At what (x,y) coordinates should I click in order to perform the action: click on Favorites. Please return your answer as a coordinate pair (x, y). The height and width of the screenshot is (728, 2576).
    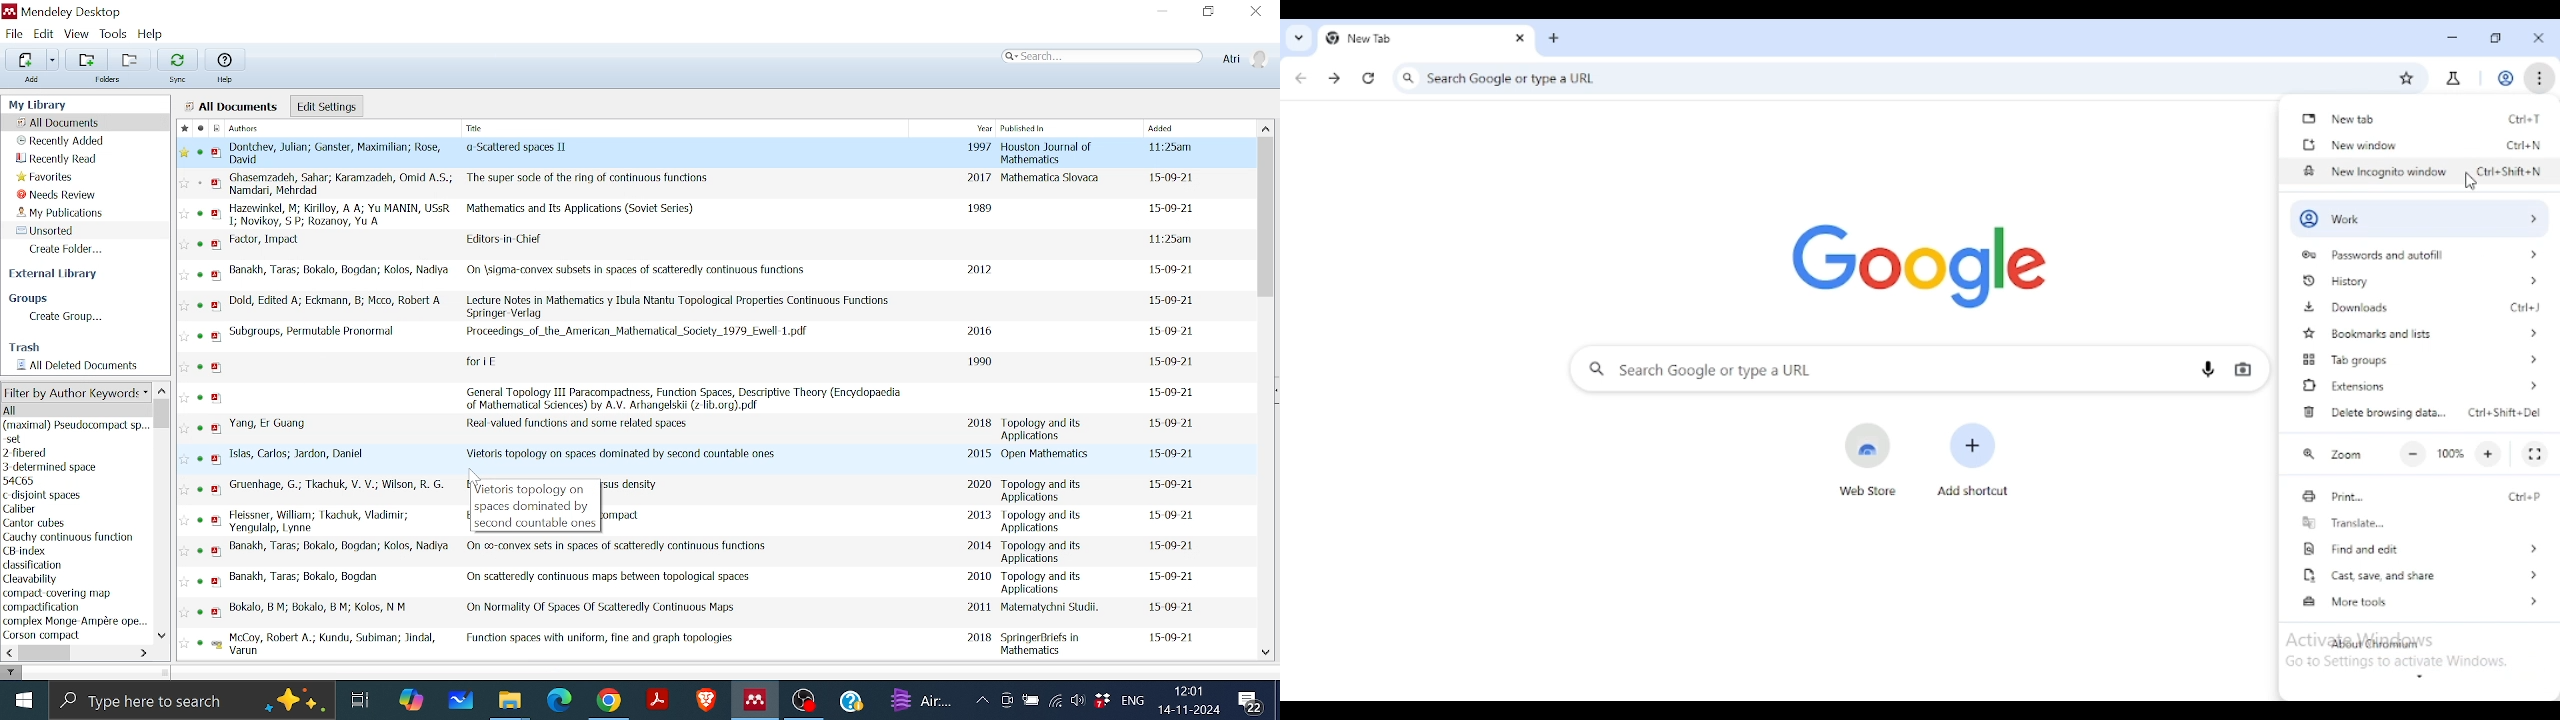
    Looking at the image, I should click on (63, 178).